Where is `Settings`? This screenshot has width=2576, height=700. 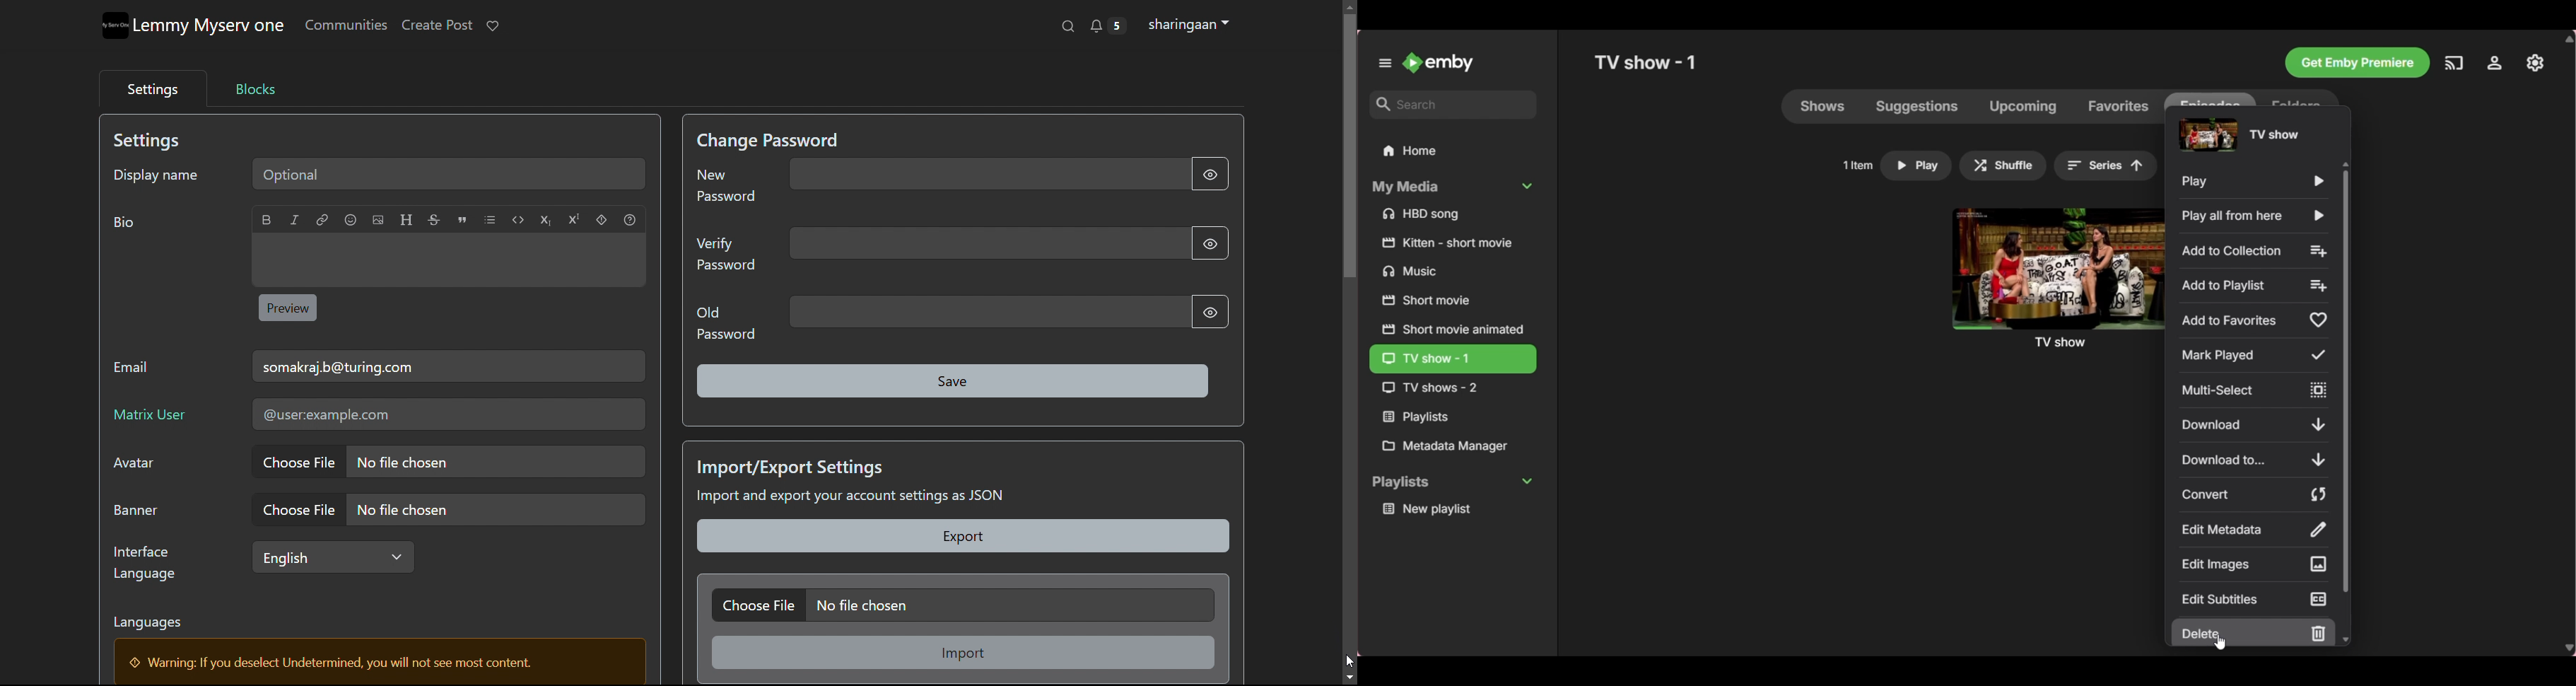
Settings is located at coordinates (2495, 63).